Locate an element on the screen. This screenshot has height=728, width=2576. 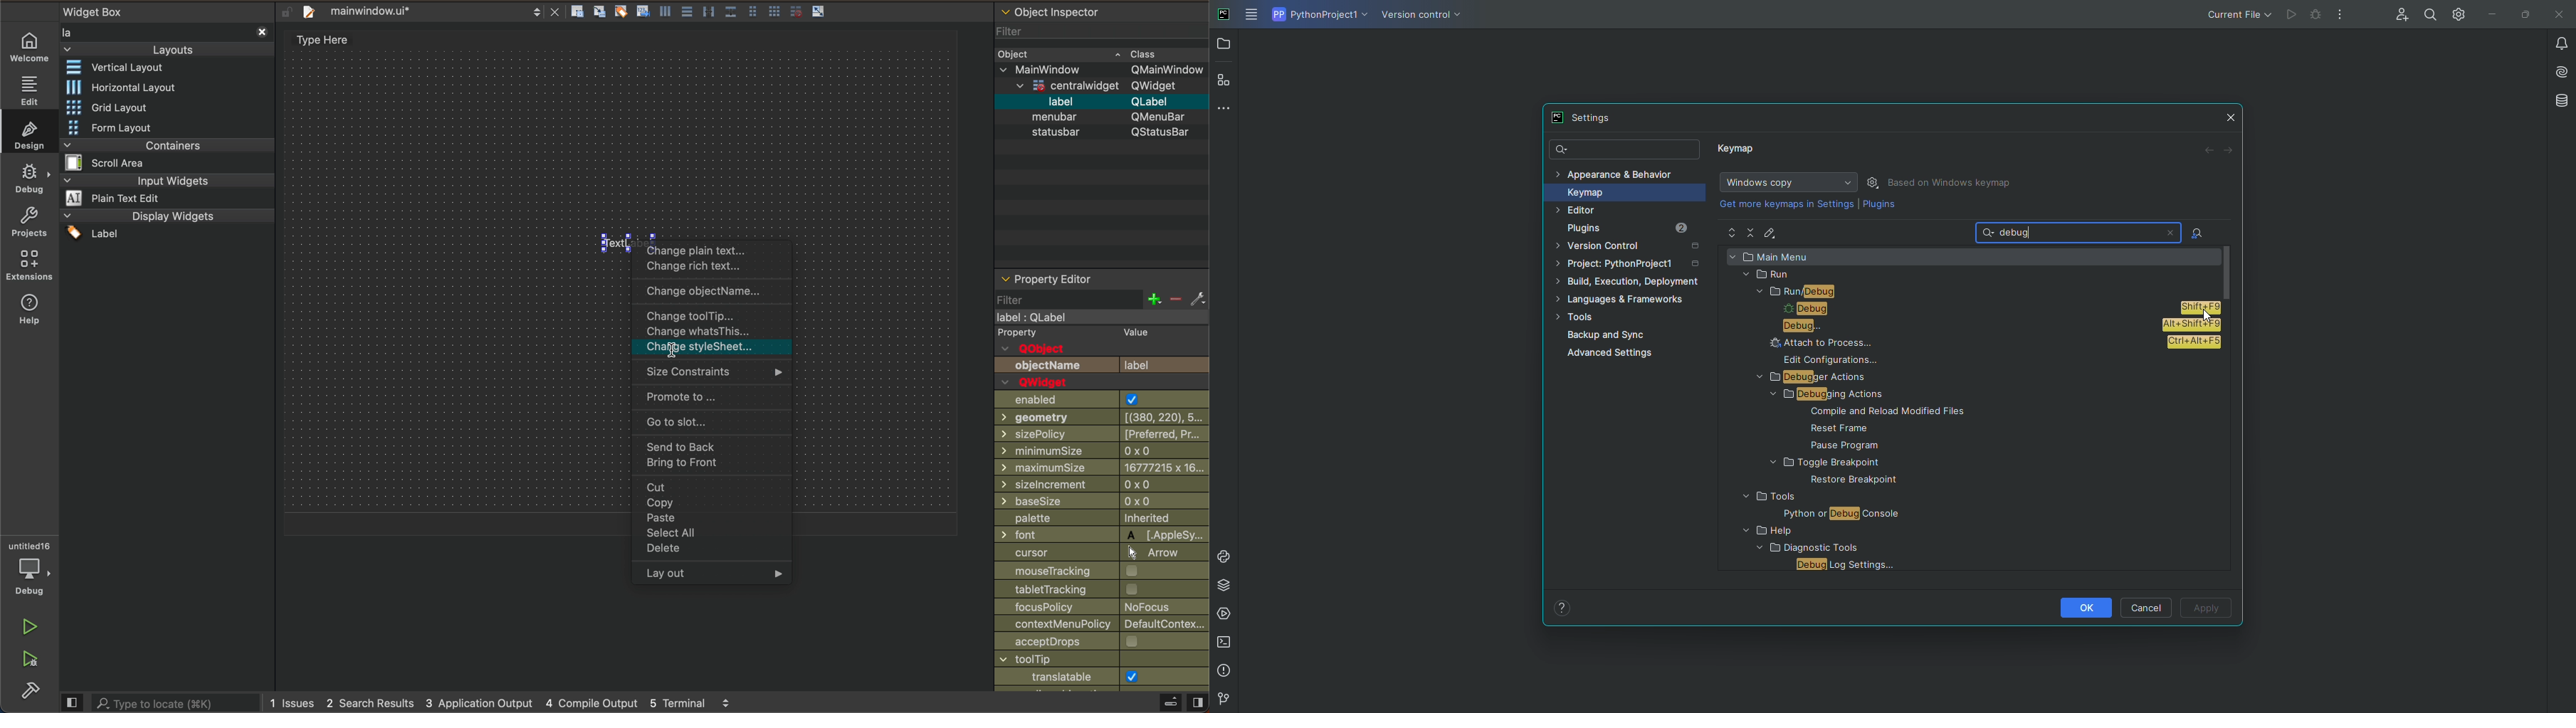
input widgets is located at coordinates (166, 179).